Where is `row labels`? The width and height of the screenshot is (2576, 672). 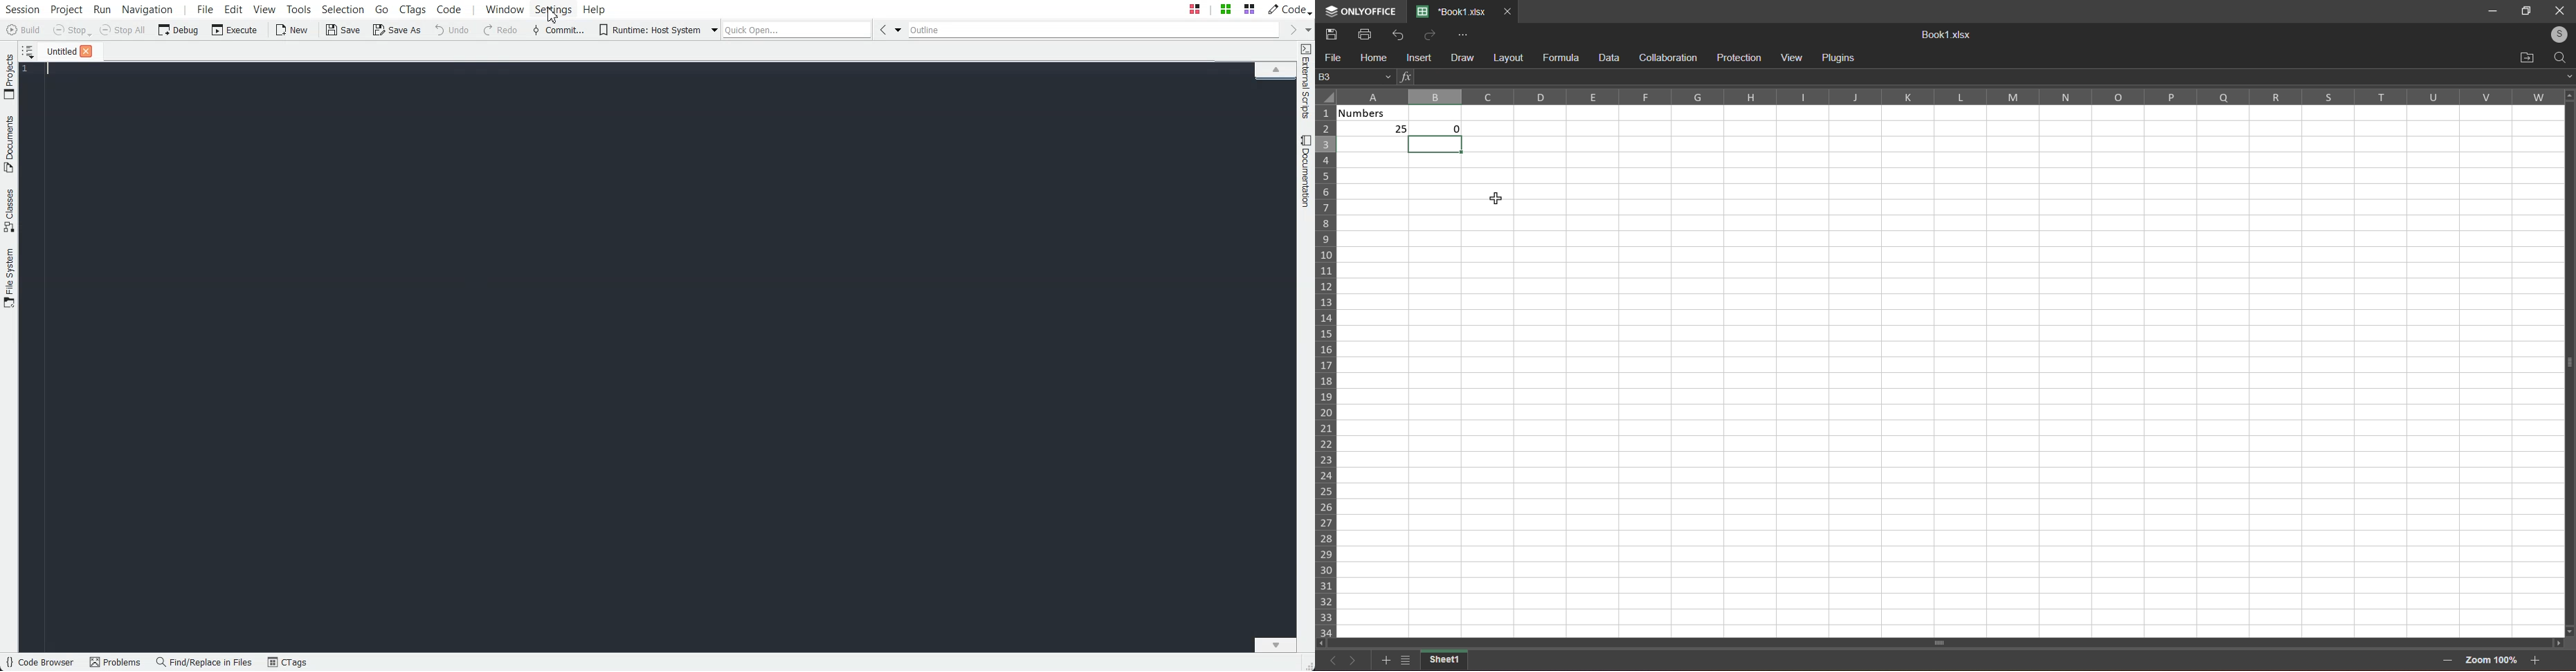
row labels is located at coordinates (1327, 370).